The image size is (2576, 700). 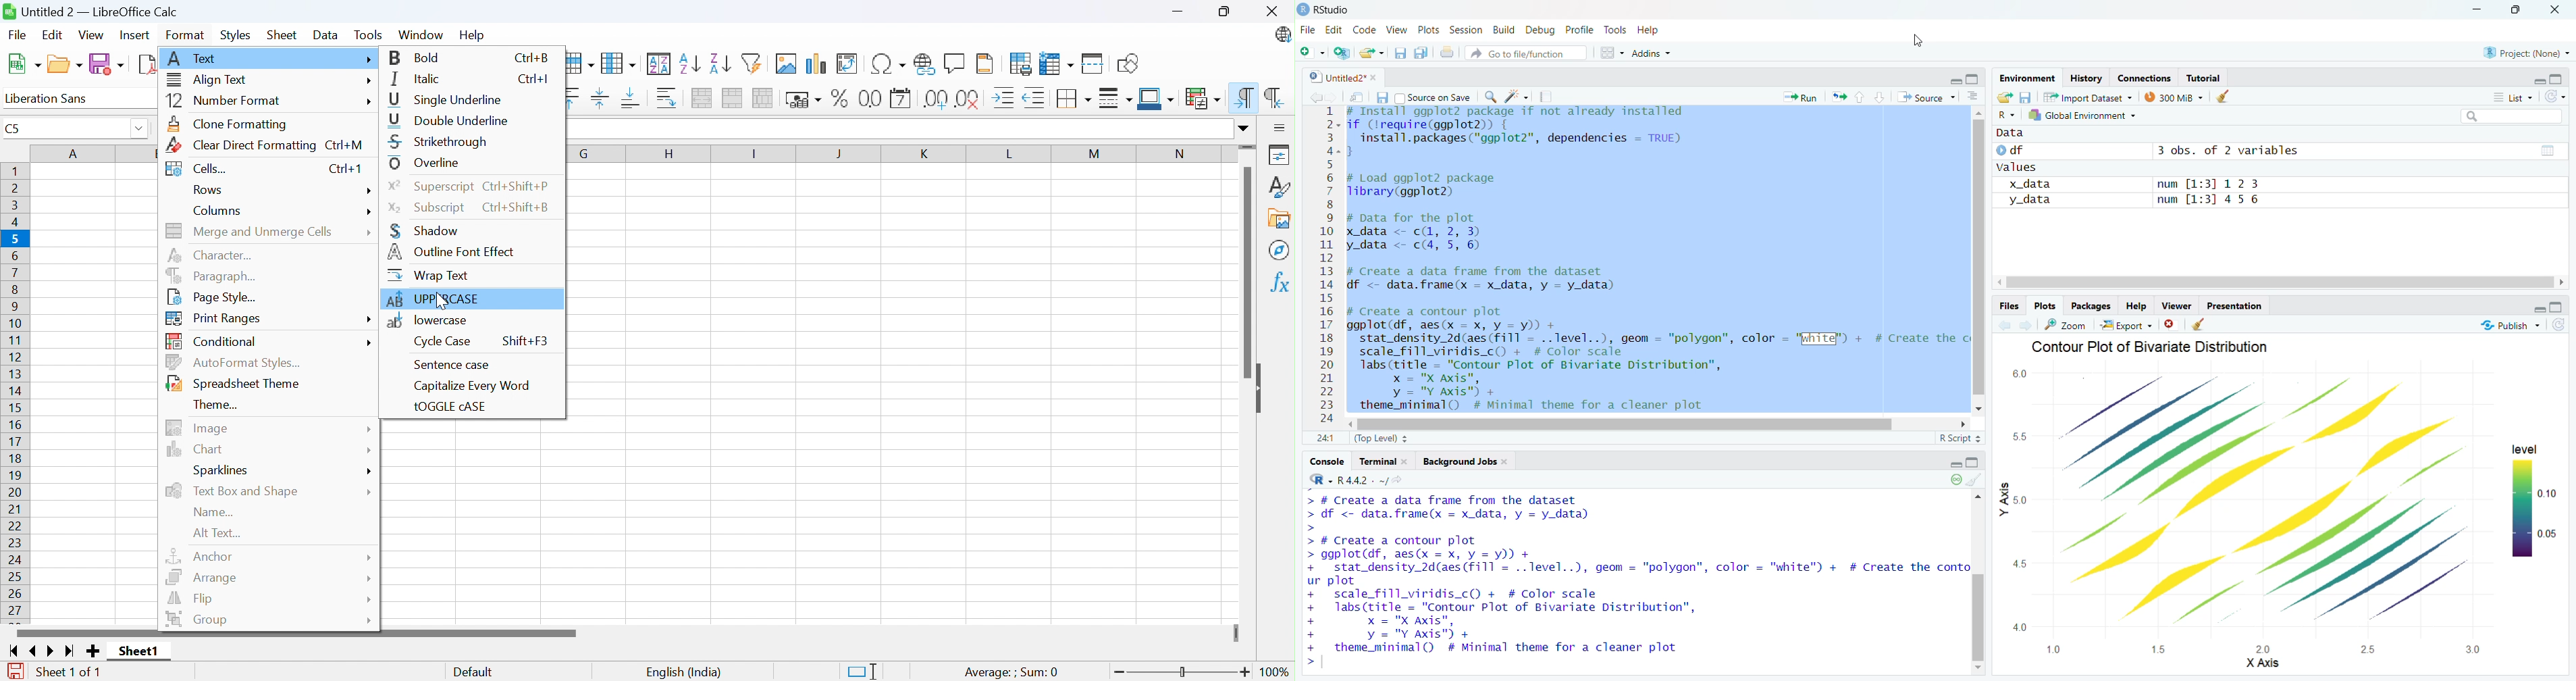 What do you see at coordinates (2207, 184) in the screenshot?
I see `num [1:3] 12 3` at bounding box center [2207, 184].